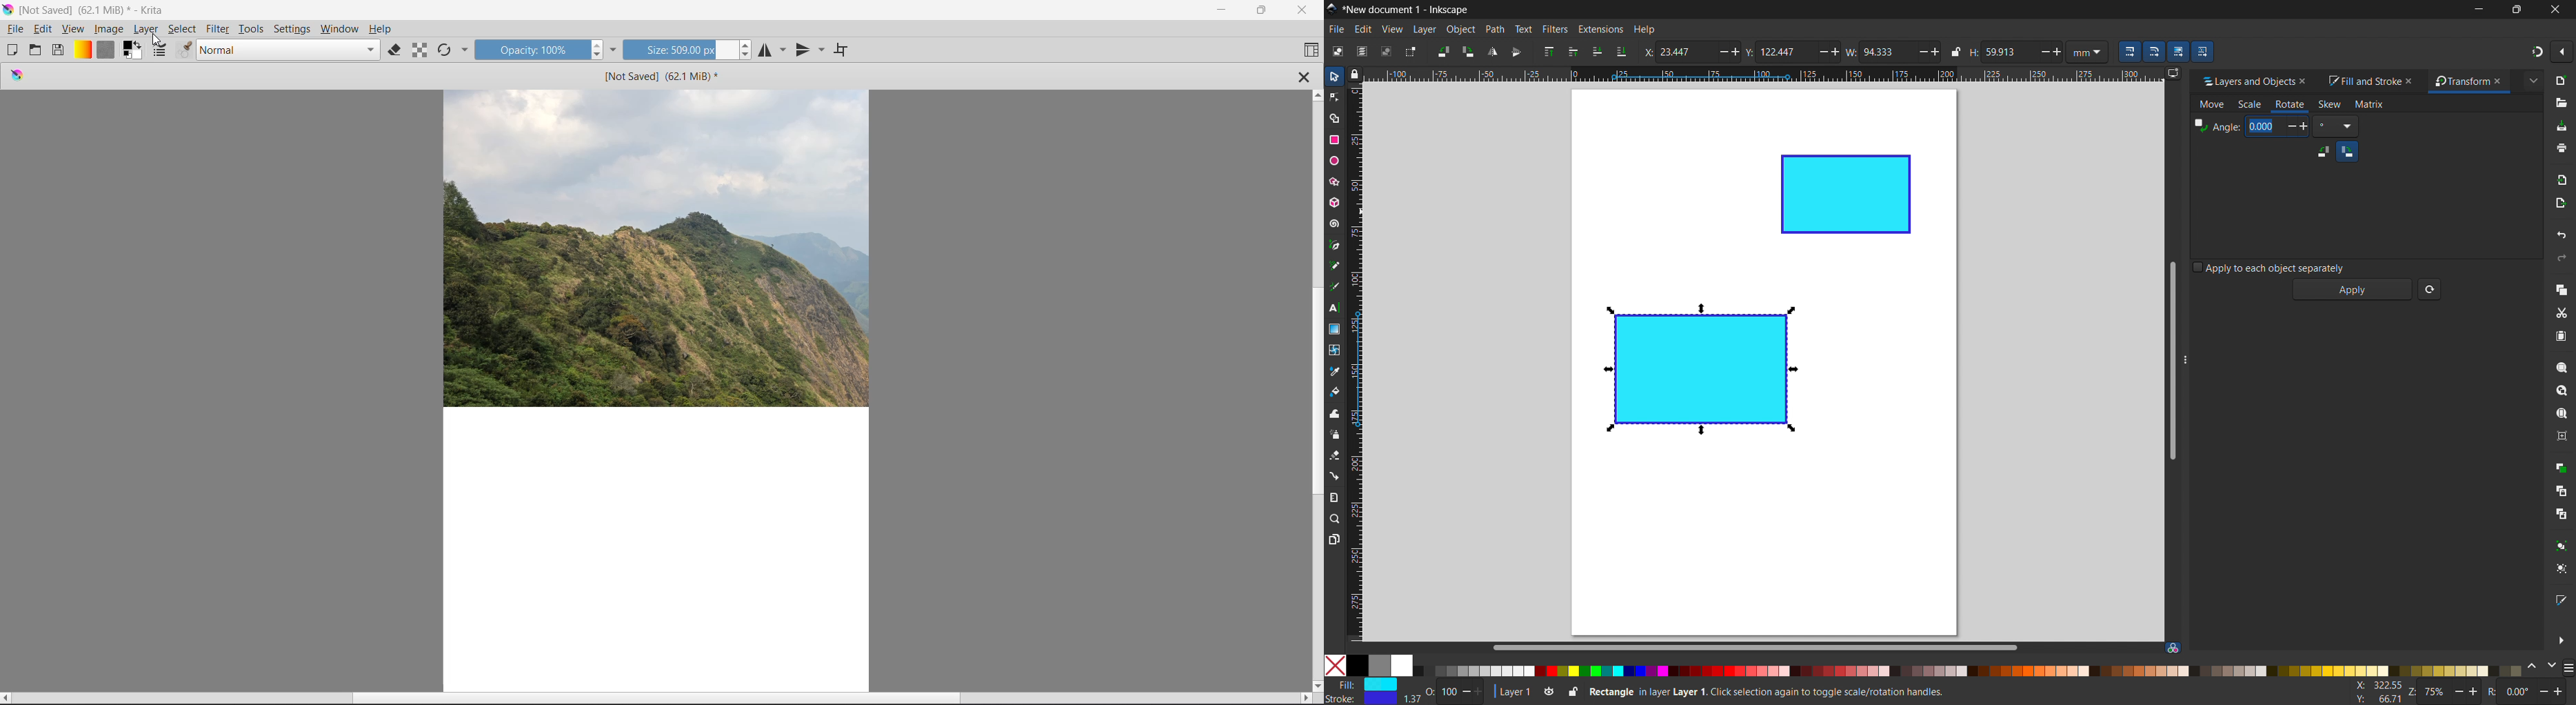  What do you see at coordinates (1309, 50) in the screenshot?
I see `Choose Workspace` at bounding box center [1309, 50].